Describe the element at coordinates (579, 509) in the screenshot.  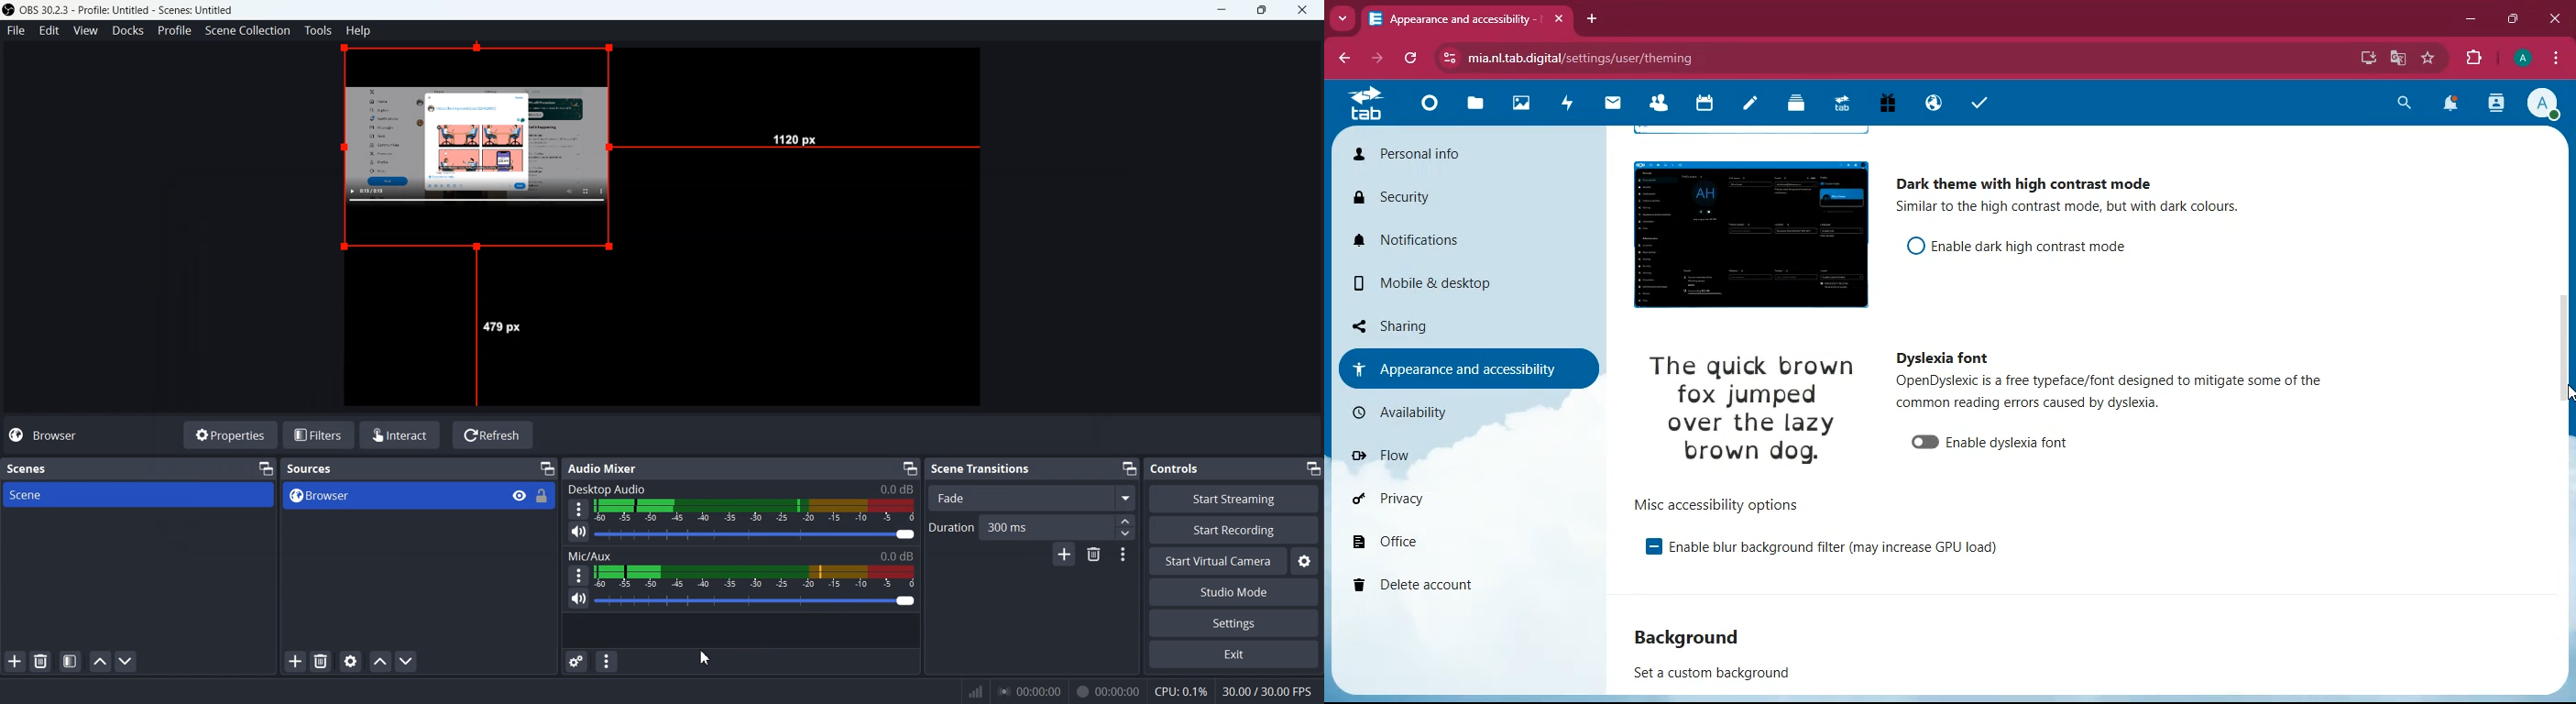
I see `More` at that location.